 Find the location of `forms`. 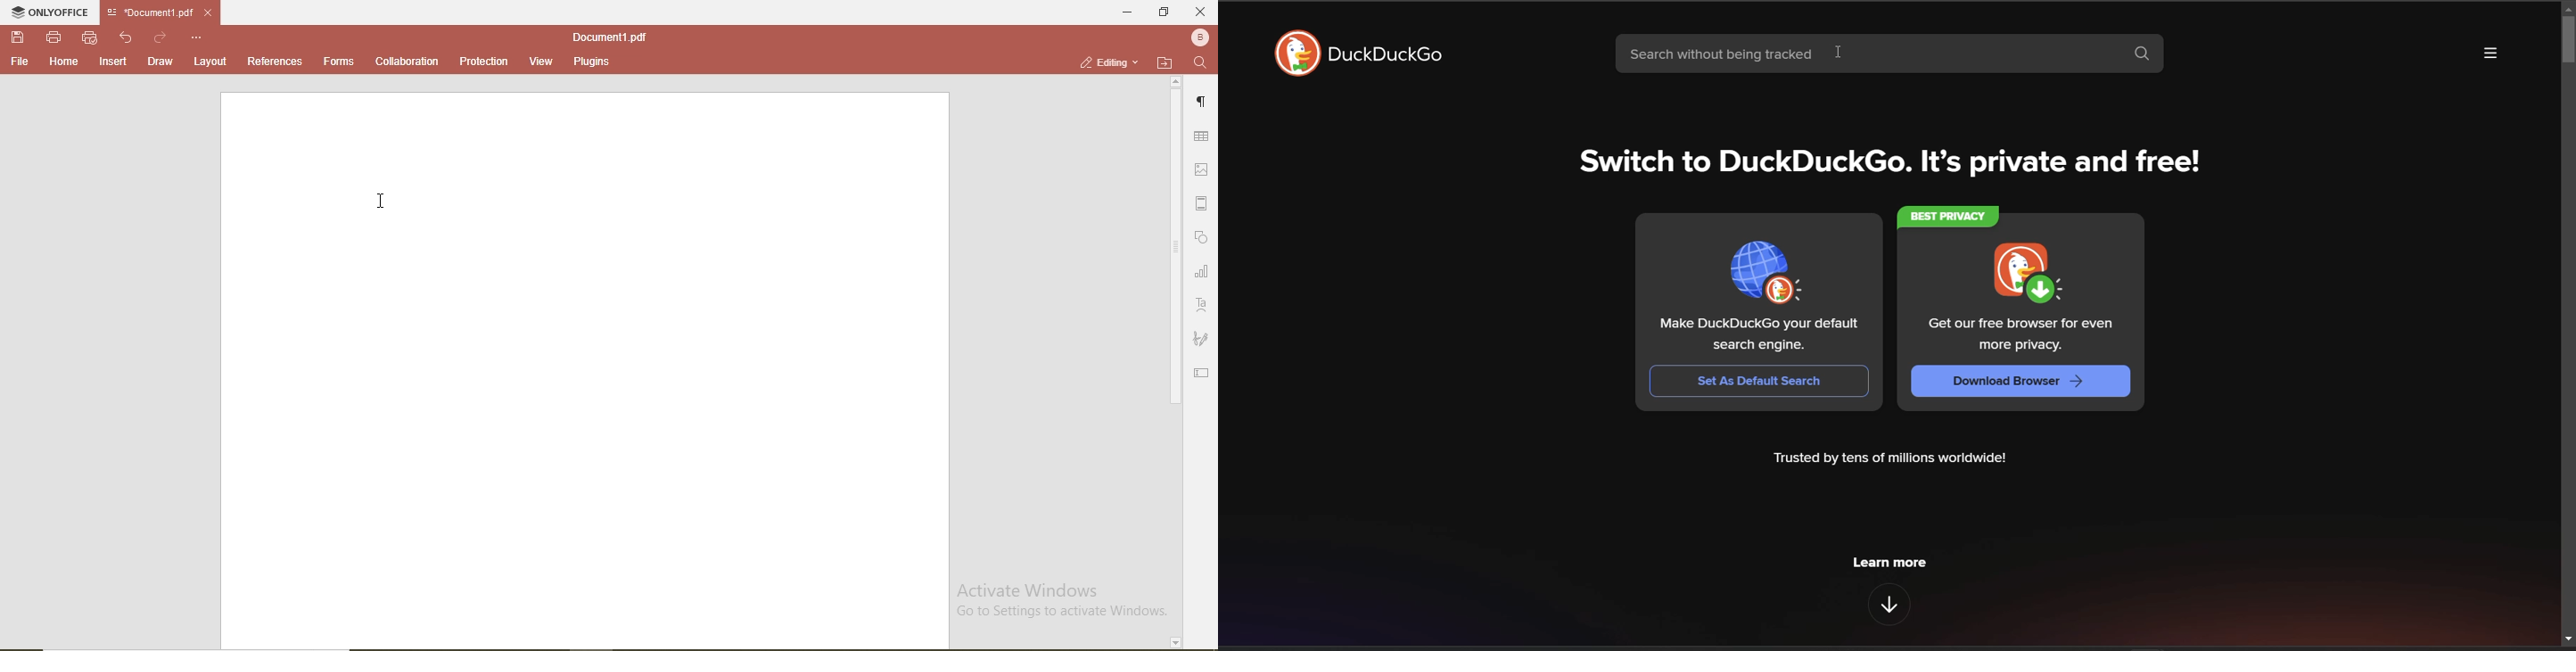

forms is located at coordinates (337, 62).